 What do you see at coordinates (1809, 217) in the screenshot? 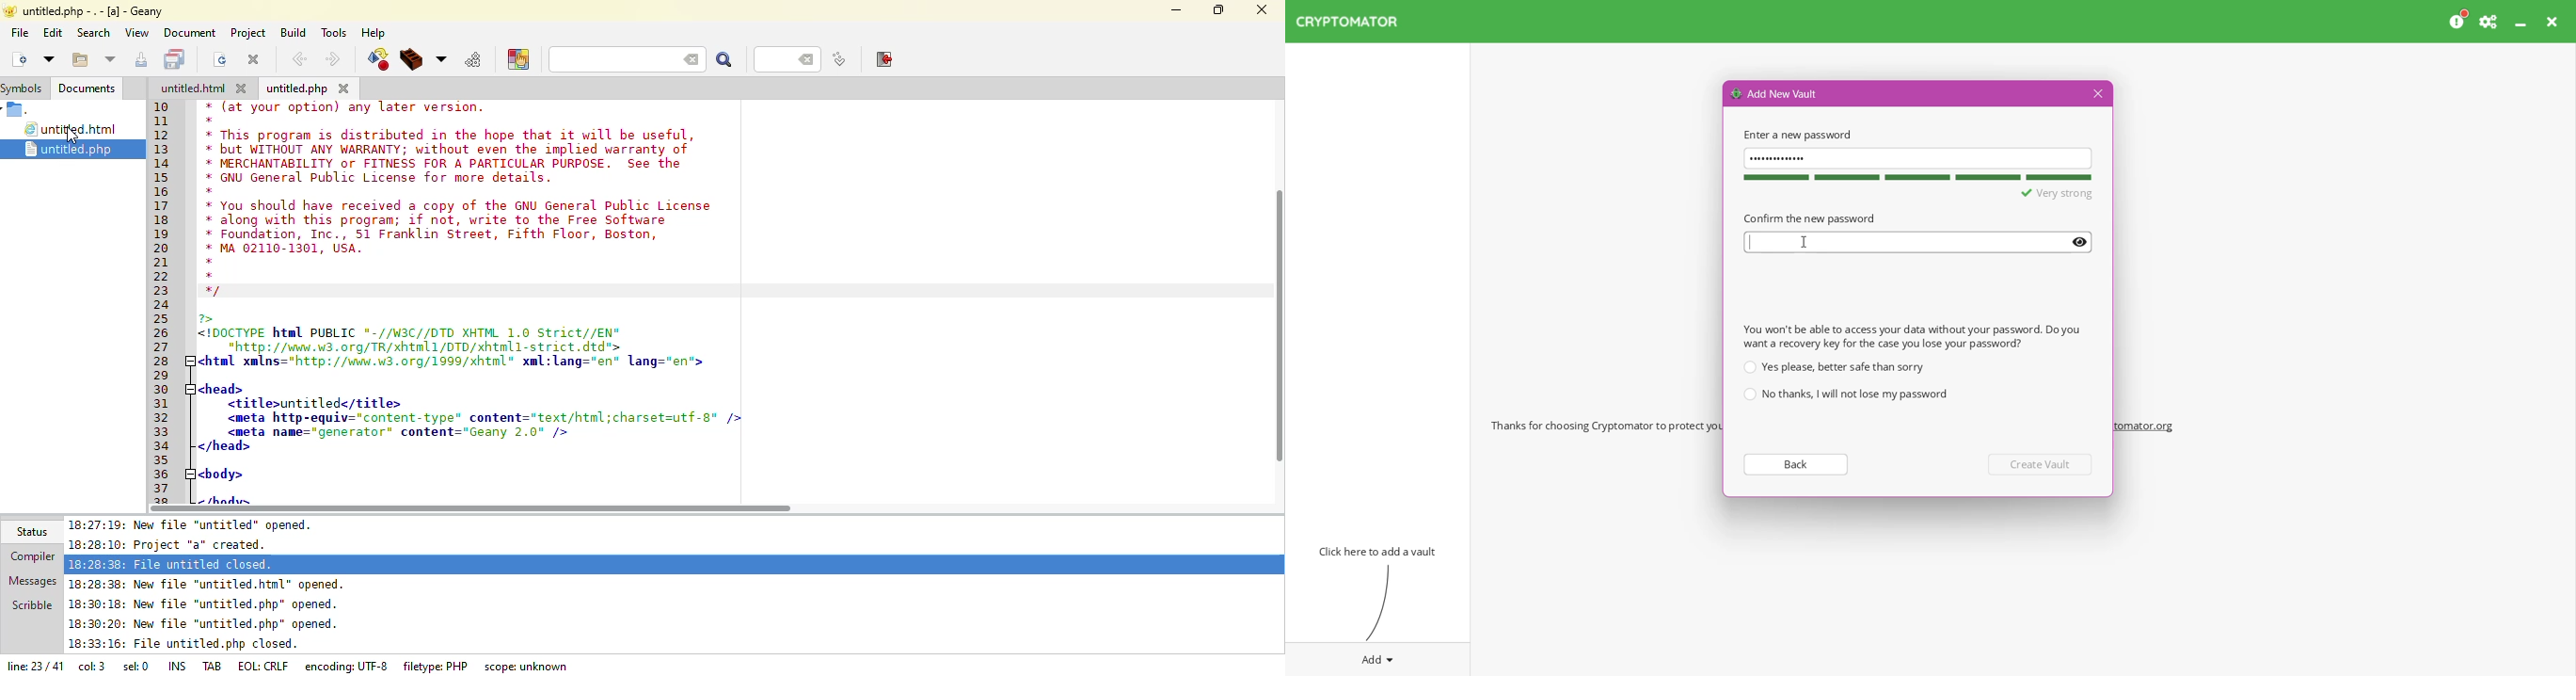
I see `Confirm the new password` at bounding box center [1809, 217].